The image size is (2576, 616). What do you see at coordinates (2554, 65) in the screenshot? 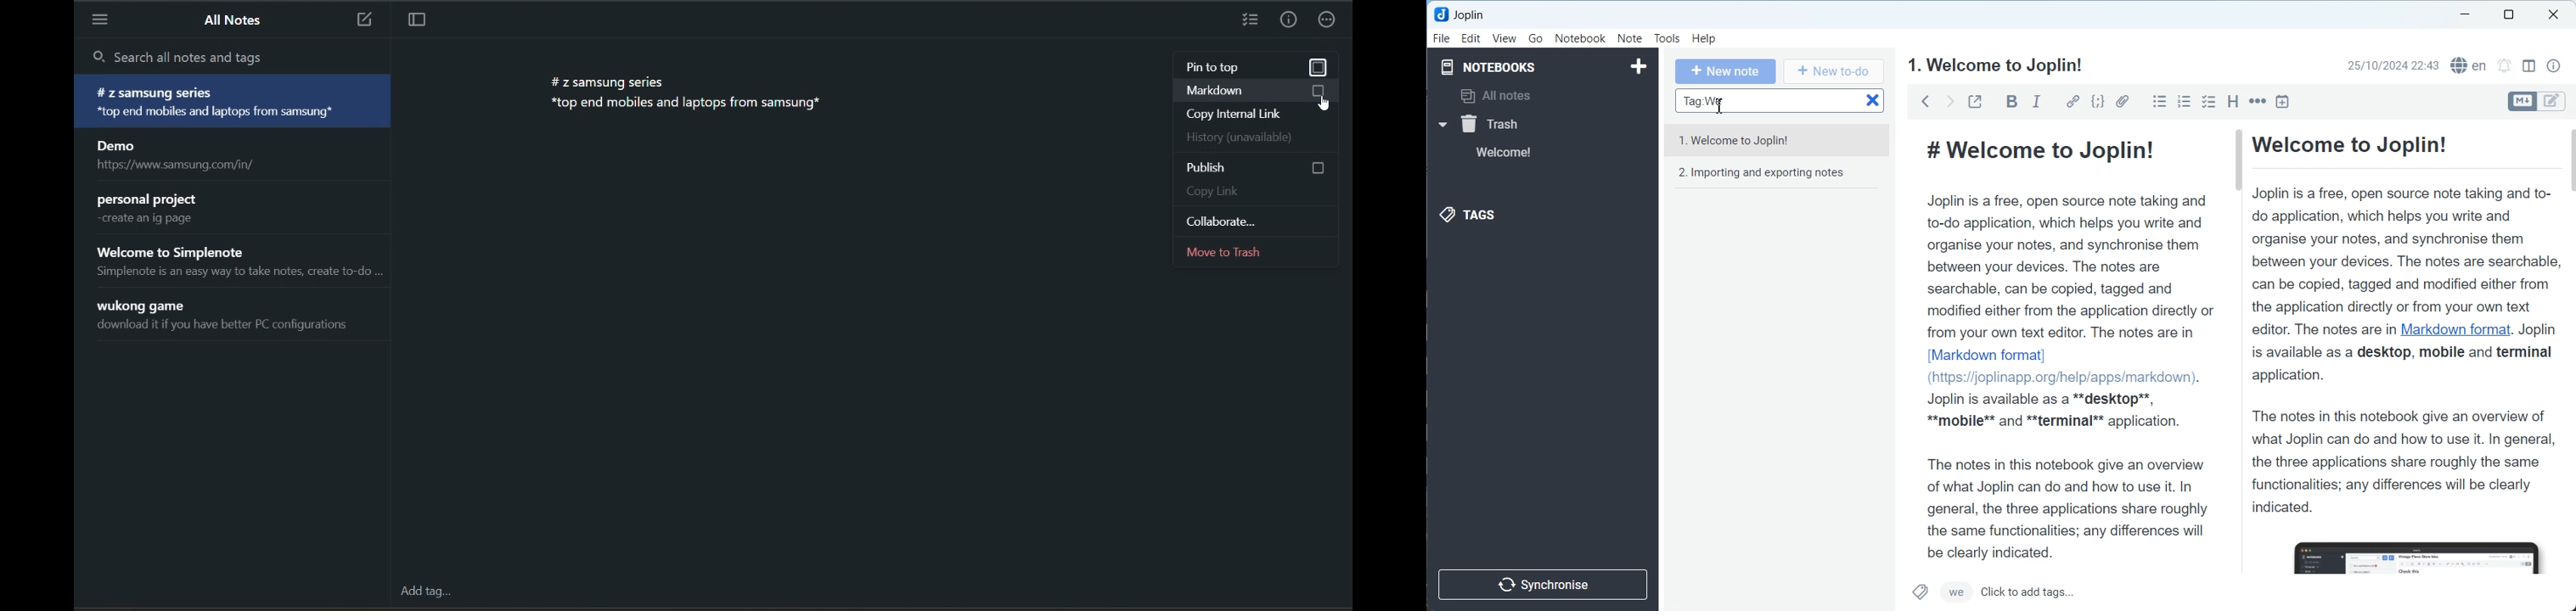
I see `Note Properties` at bounding box center [2554, 65].